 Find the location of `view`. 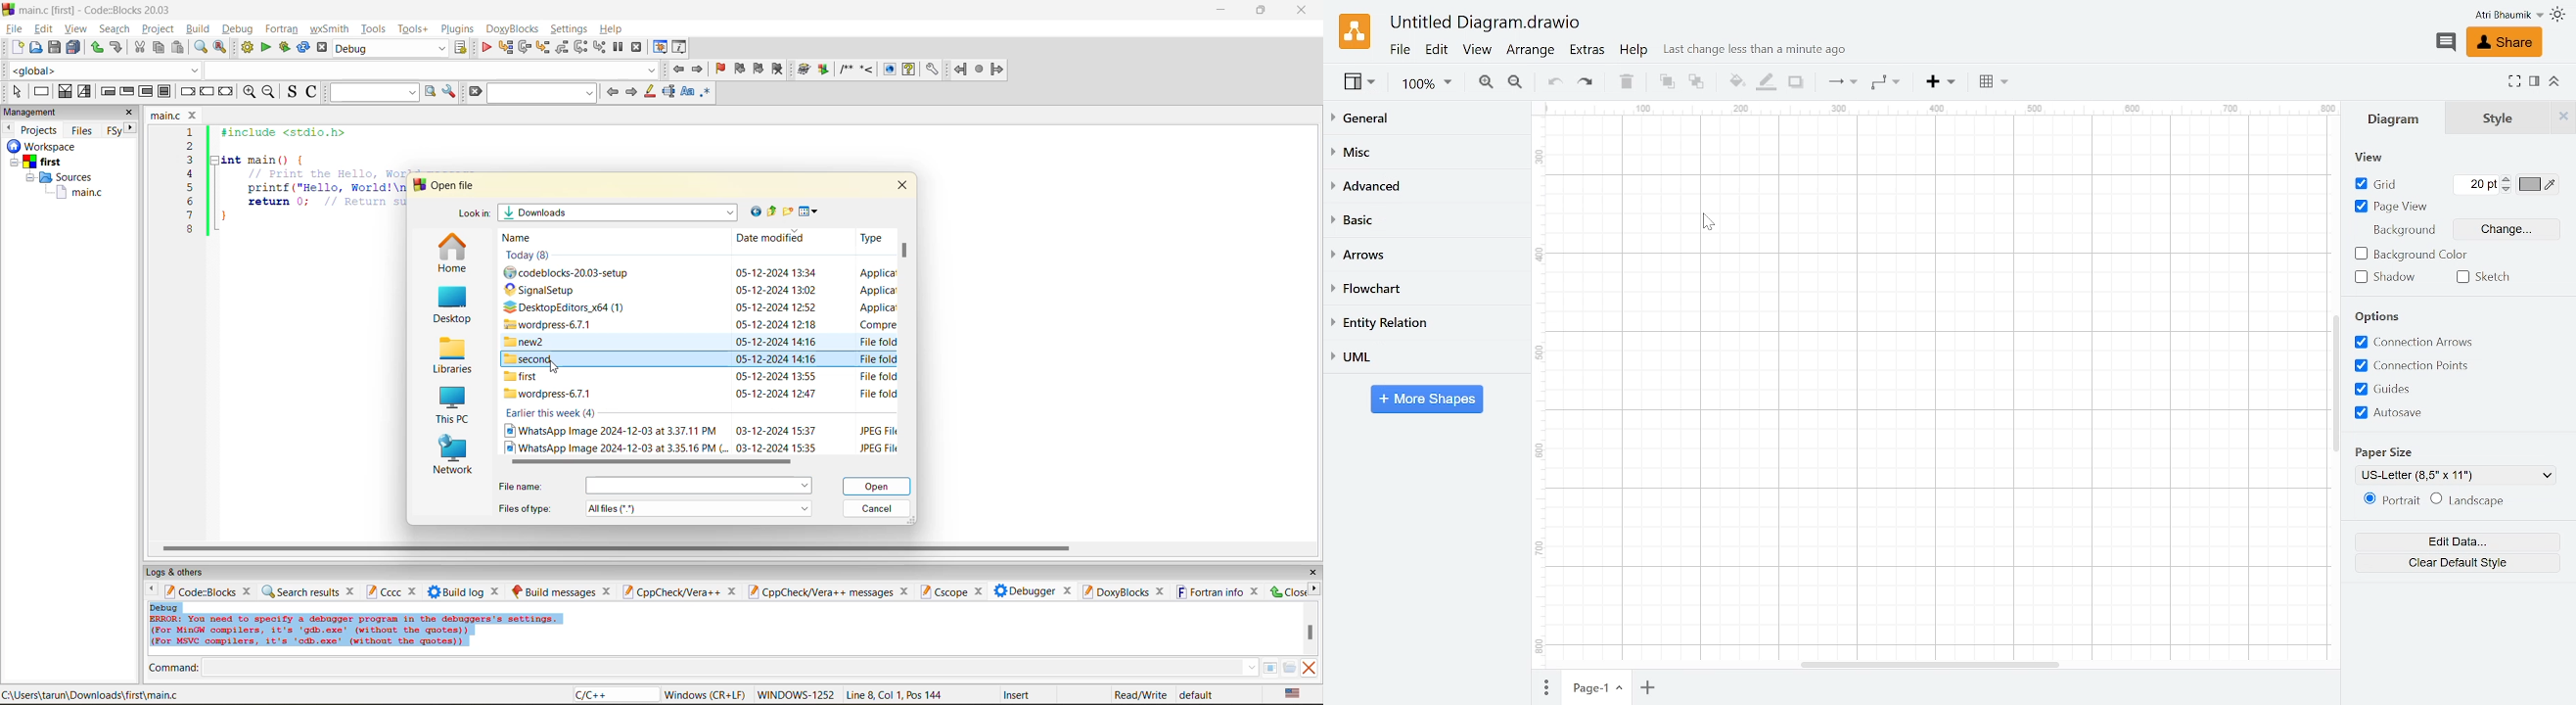

view is located at coordinates (2367, 158).